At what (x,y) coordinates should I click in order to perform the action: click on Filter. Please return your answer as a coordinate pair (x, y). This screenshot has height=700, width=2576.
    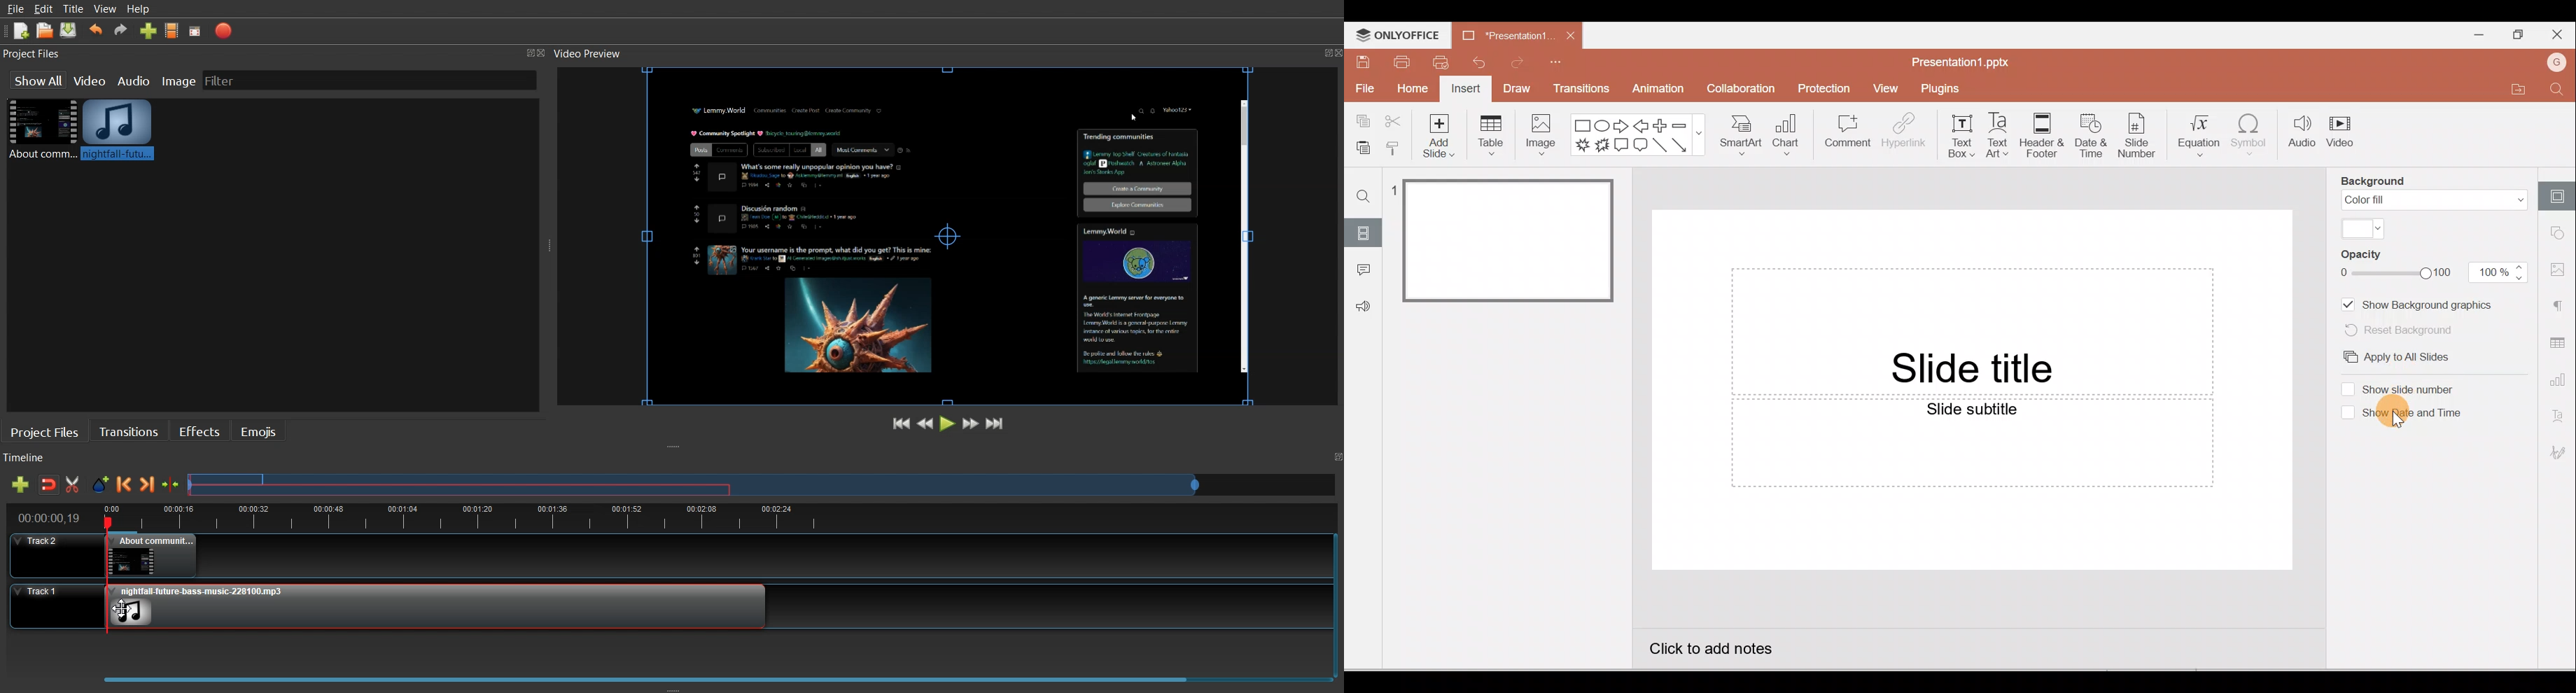
    Looking at the image, I should click on (232, 80).